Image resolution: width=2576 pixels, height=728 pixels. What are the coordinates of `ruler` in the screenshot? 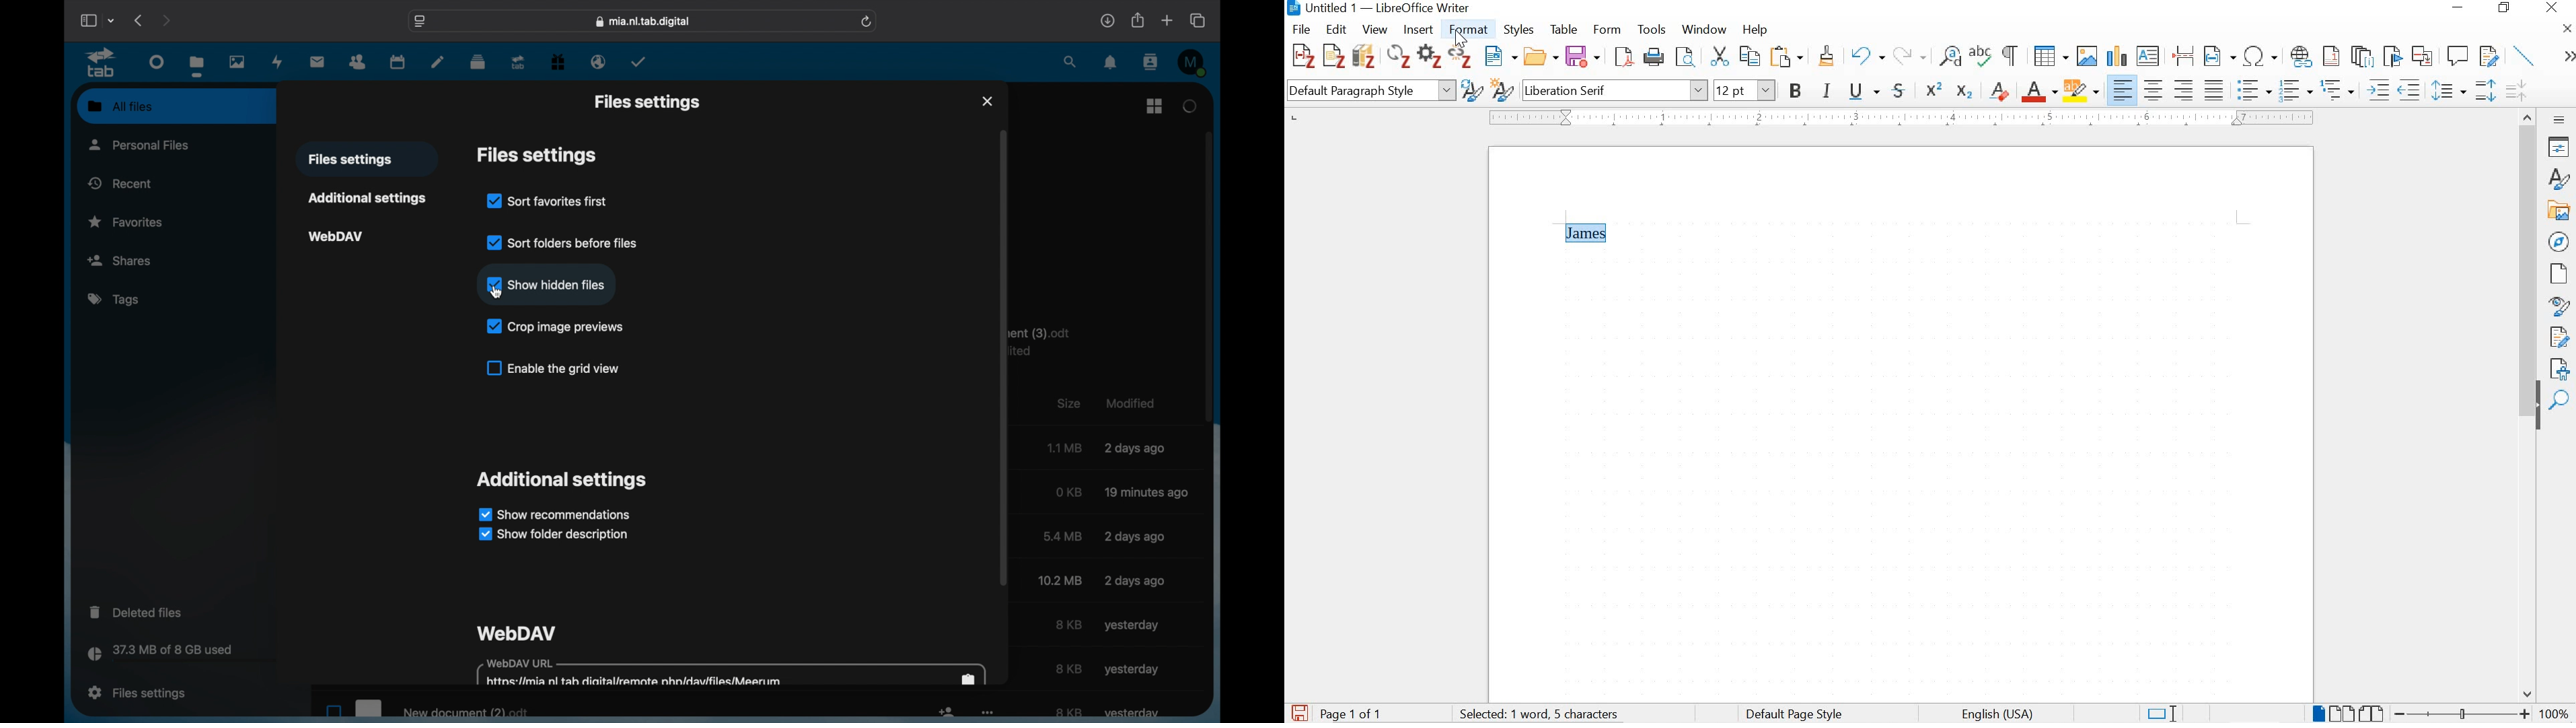 It's located at (1899, 118).